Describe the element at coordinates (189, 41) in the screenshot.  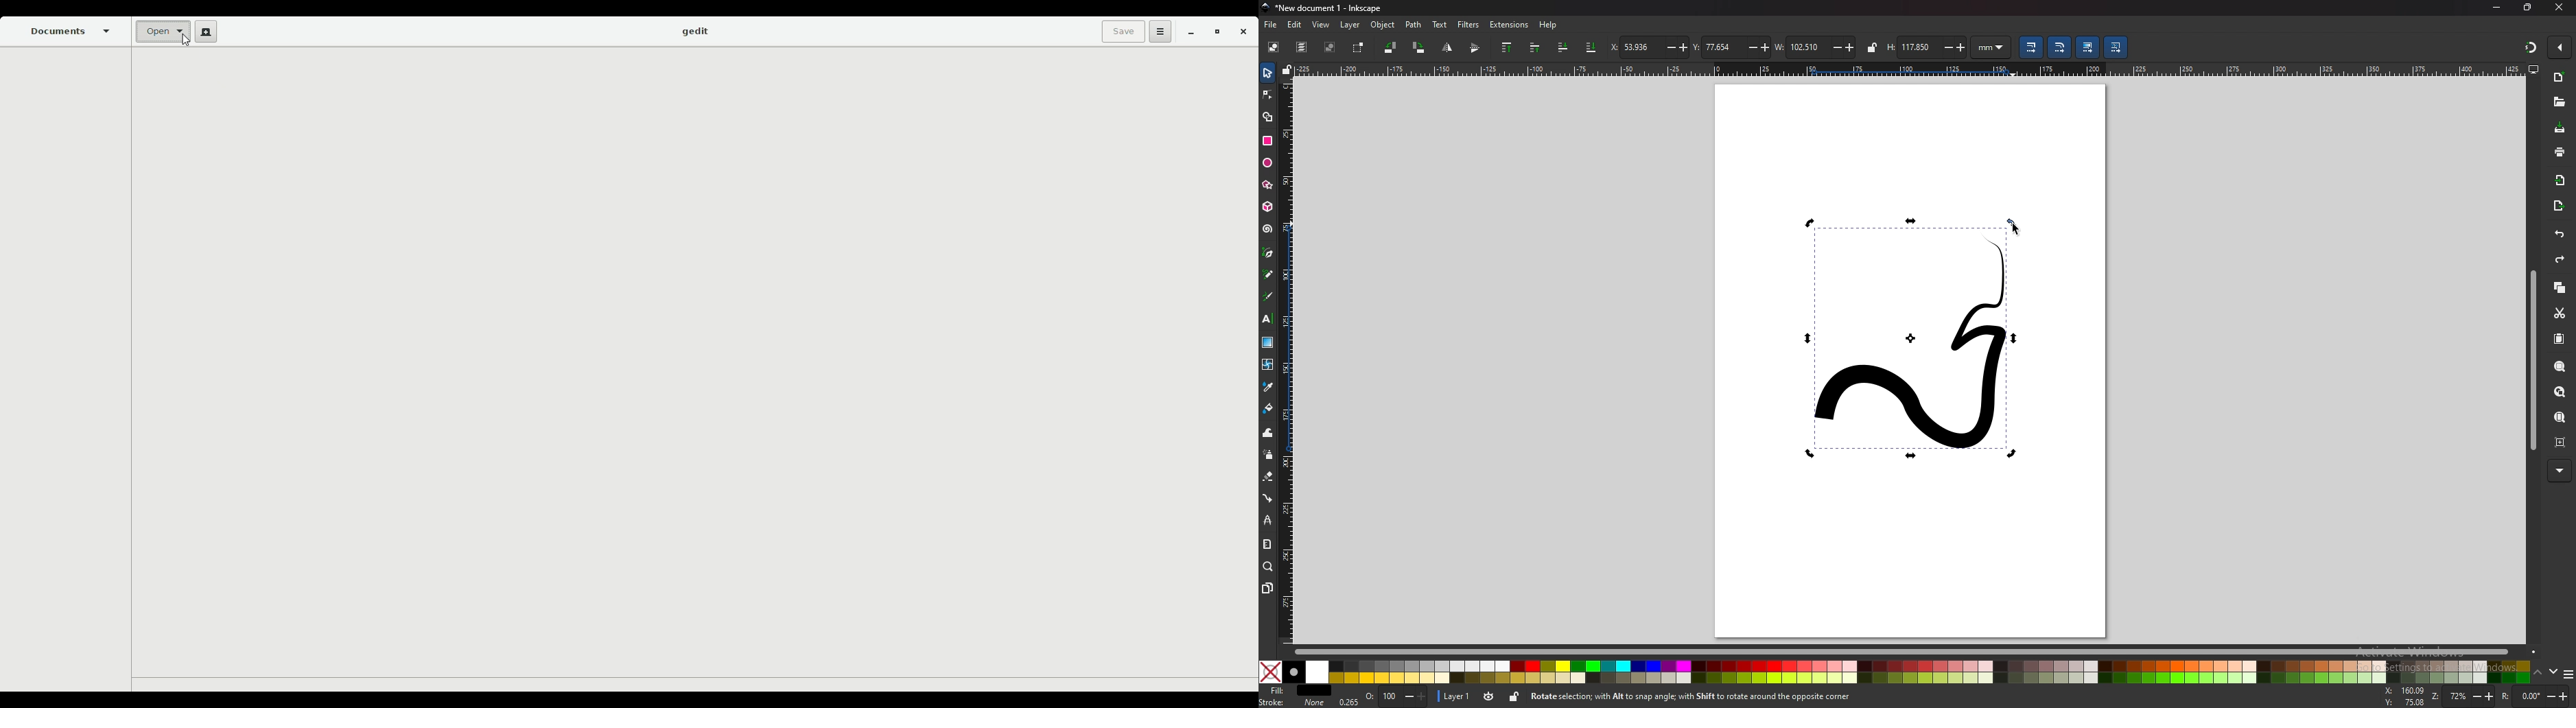
I see `Cursor` at that location.